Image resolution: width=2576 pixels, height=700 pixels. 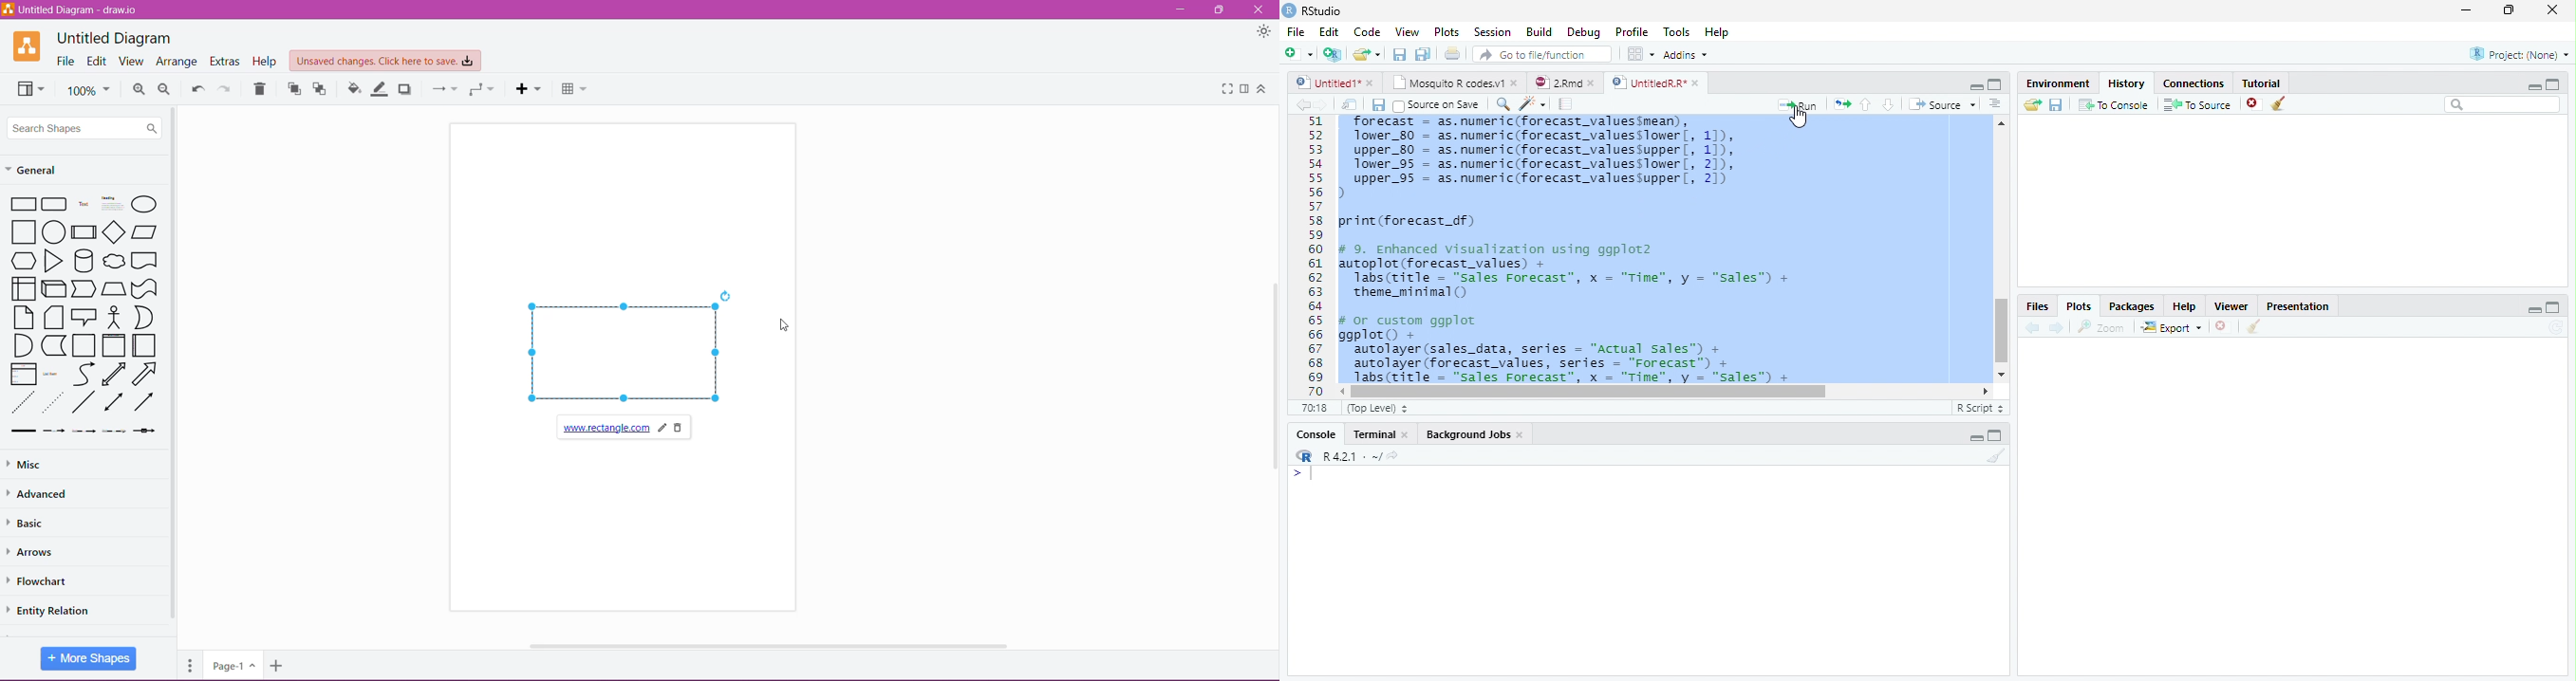 I want to click on Run, so click(x=1794, y=105).